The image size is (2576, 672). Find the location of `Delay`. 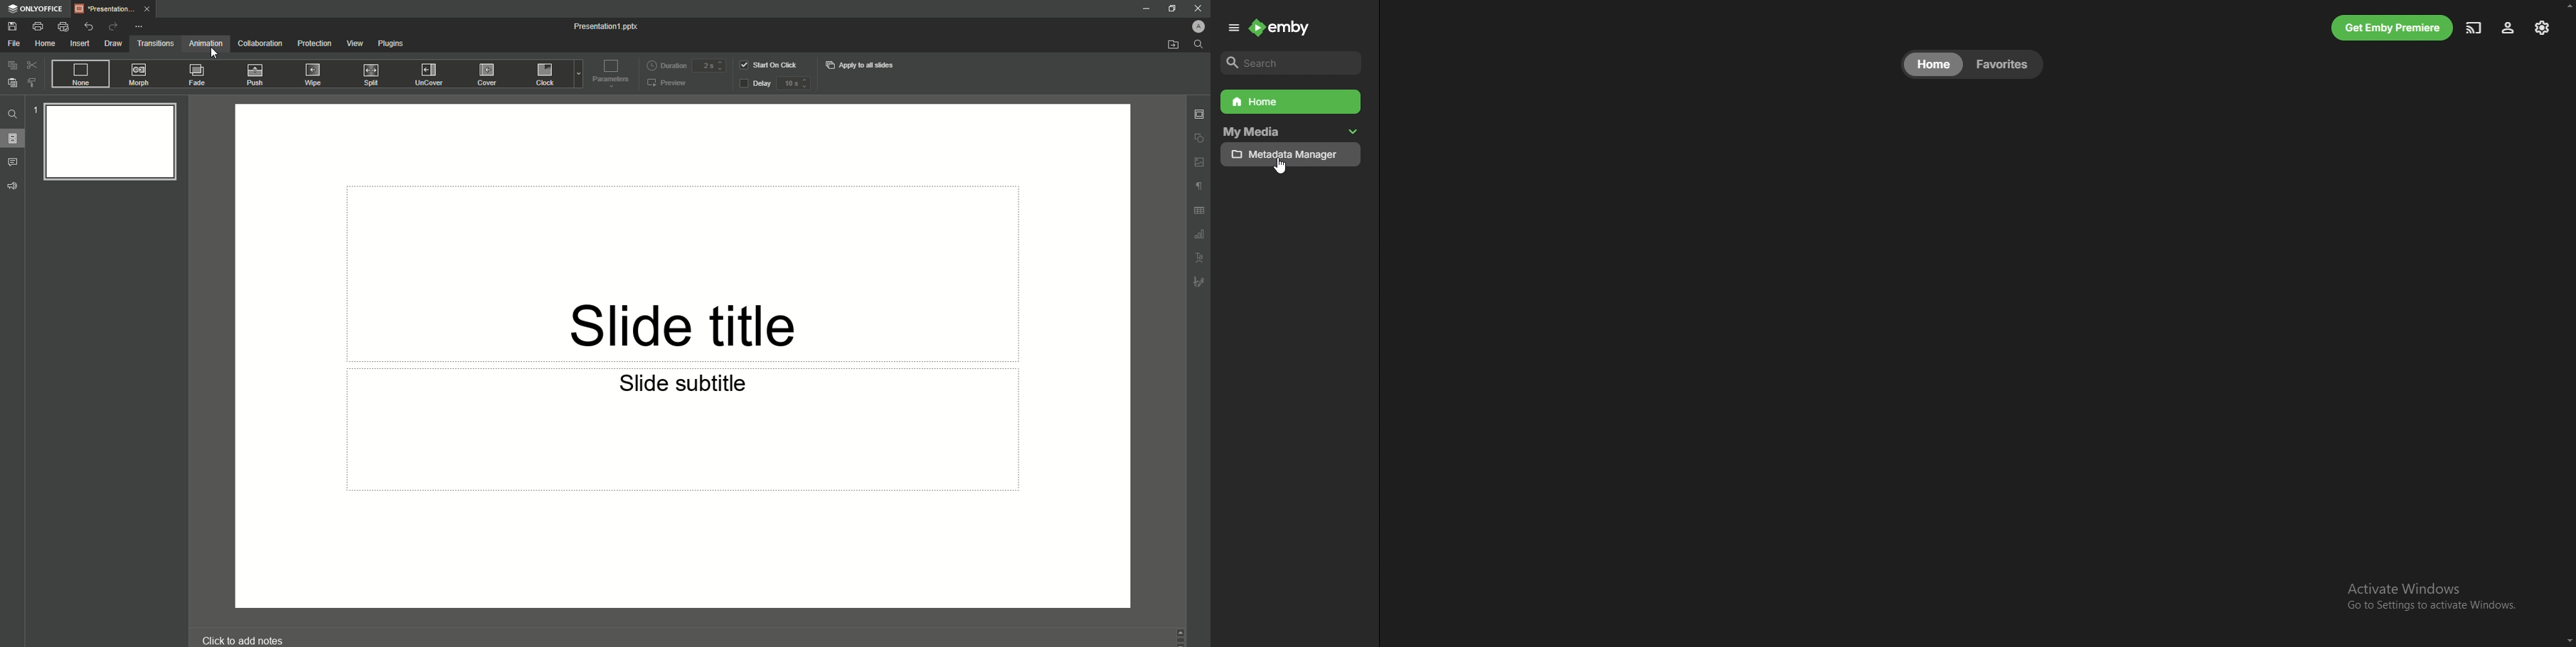

Delay is located at coordinates (775, 83).